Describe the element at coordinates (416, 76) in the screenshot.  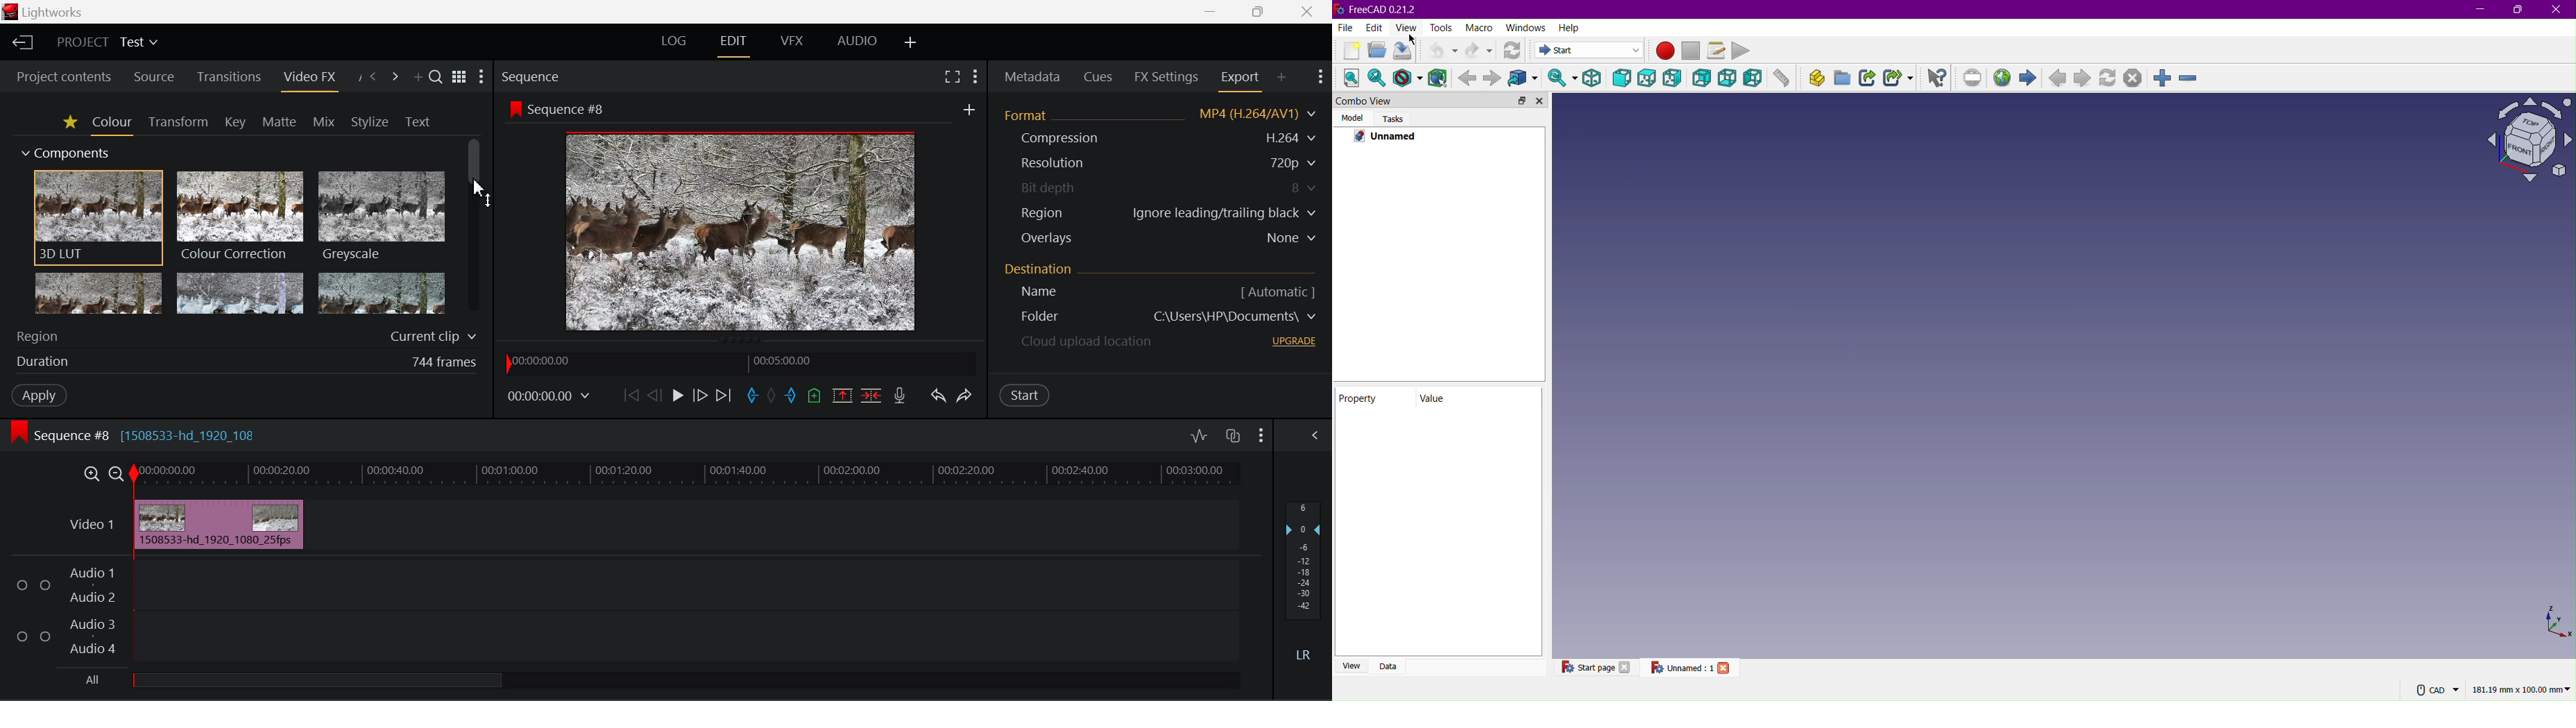
I see `Add Panel` at that location.